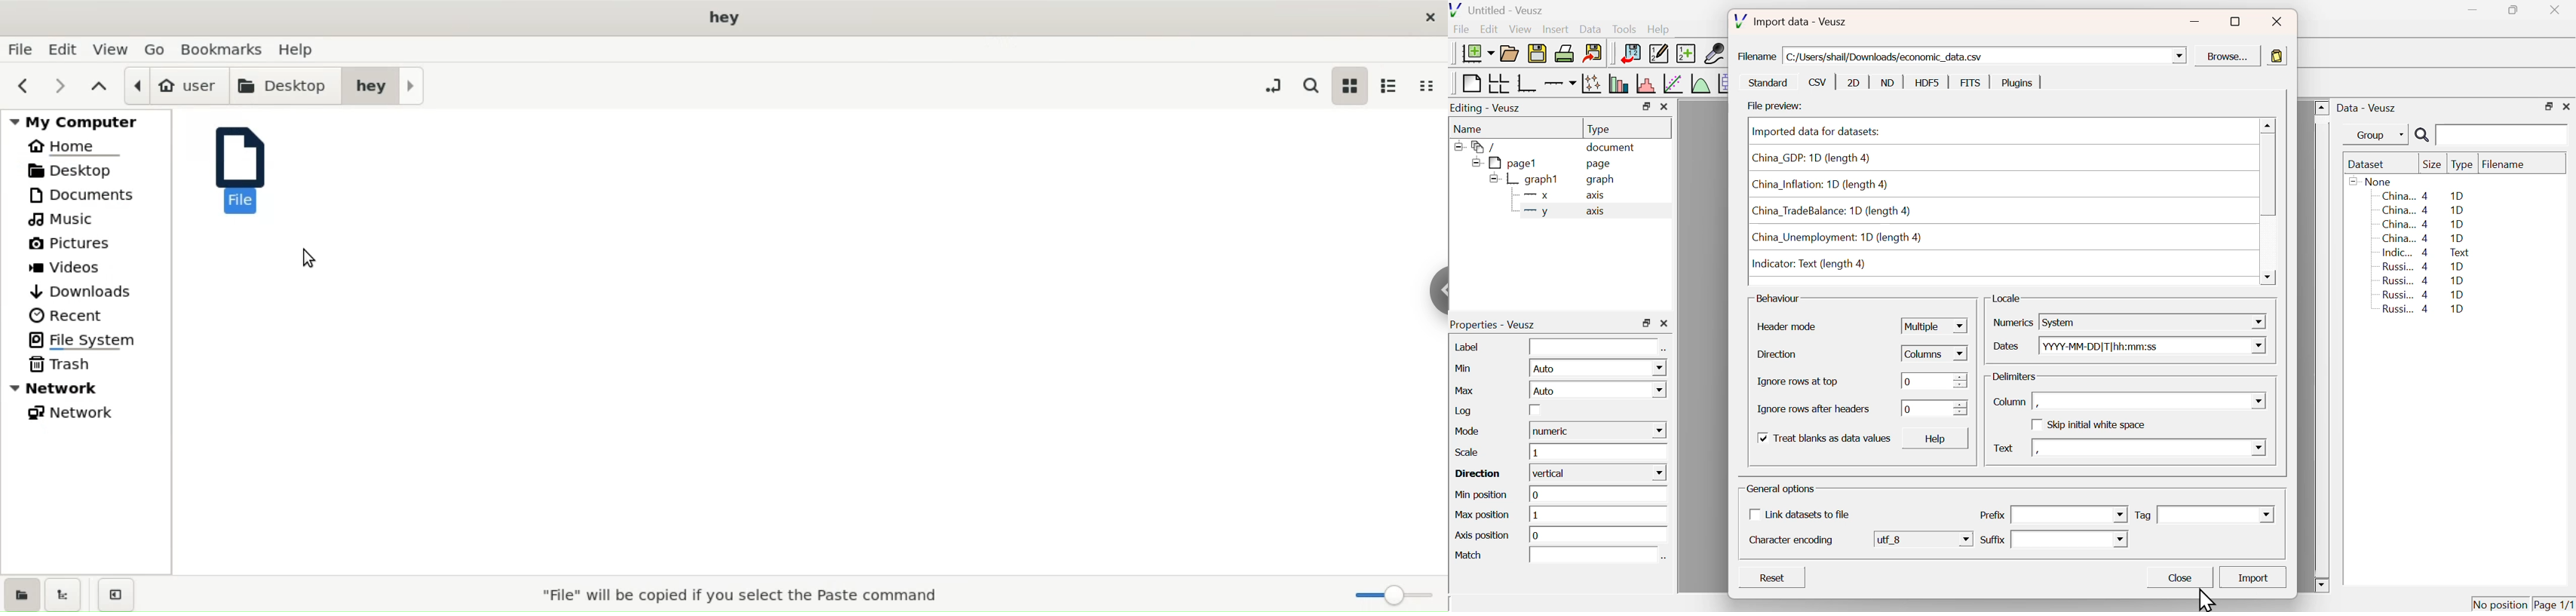  What do you see at coordinates (66, 50) in the screenshot?
I see `edit` at bounding box center [66, 50].